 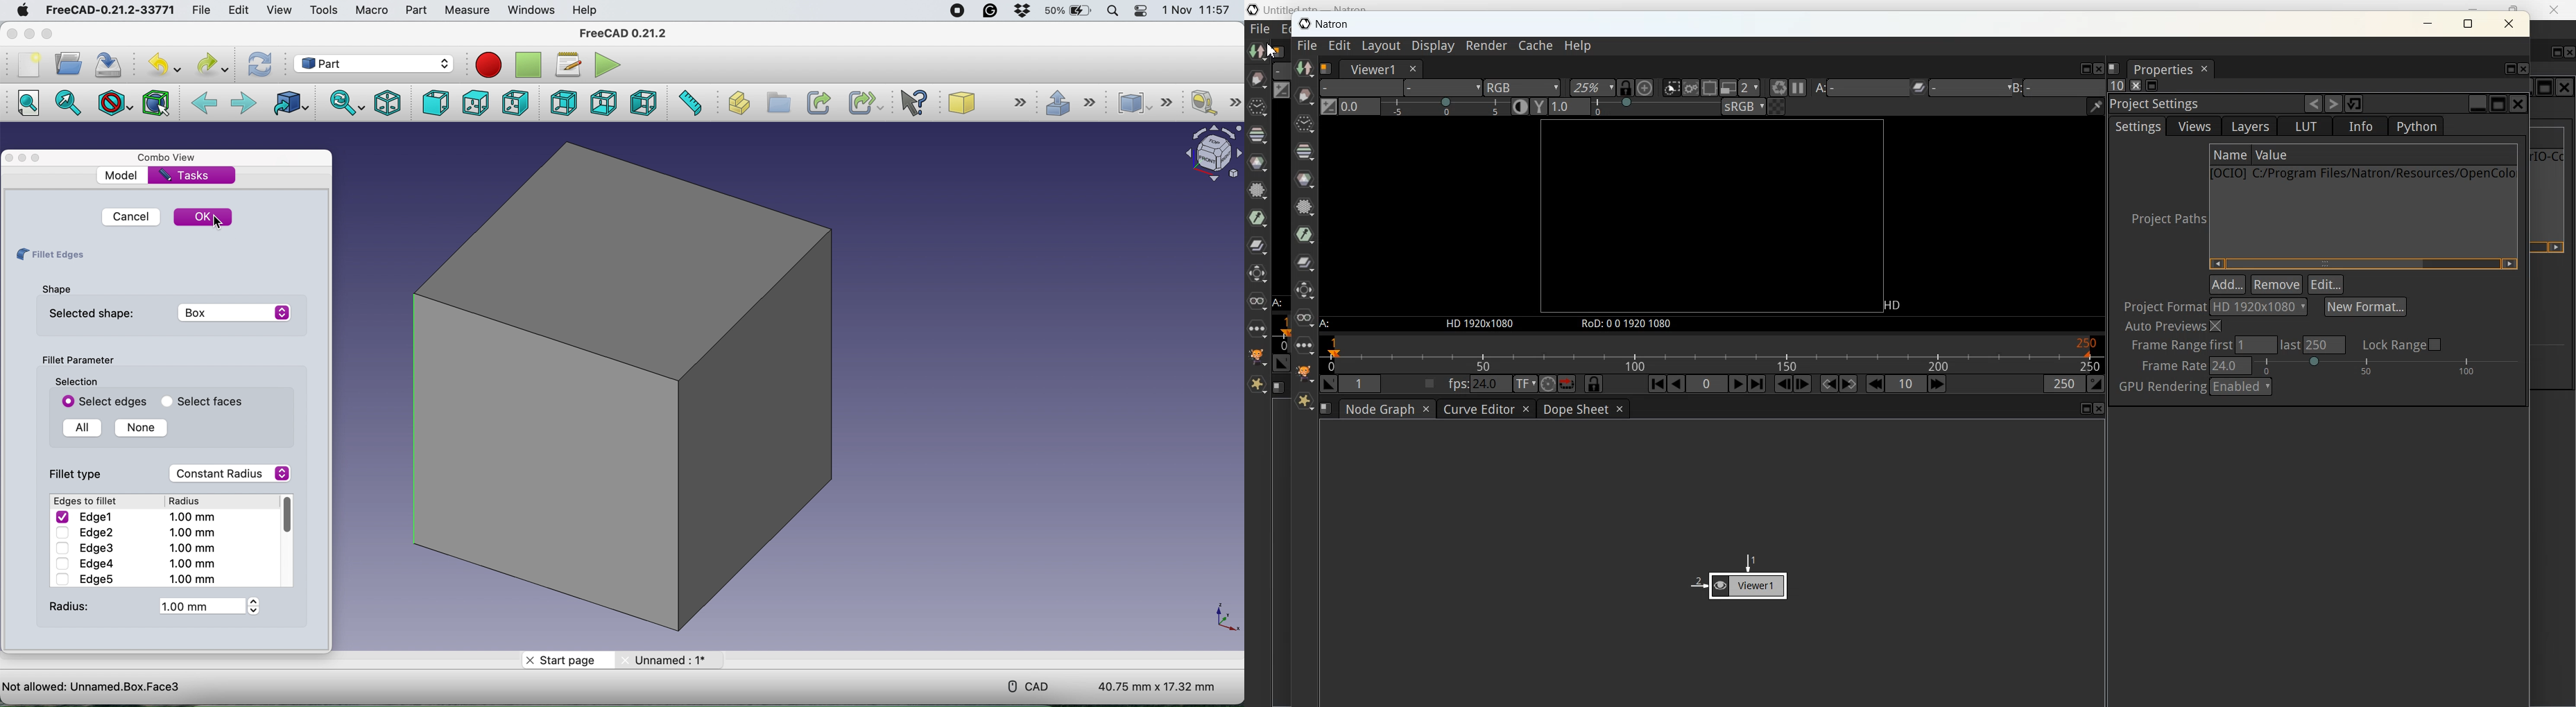 What do you see at coordinates (287, 515) in the screenshot?
I see `vertical slider` at bounding box center [287, 515].